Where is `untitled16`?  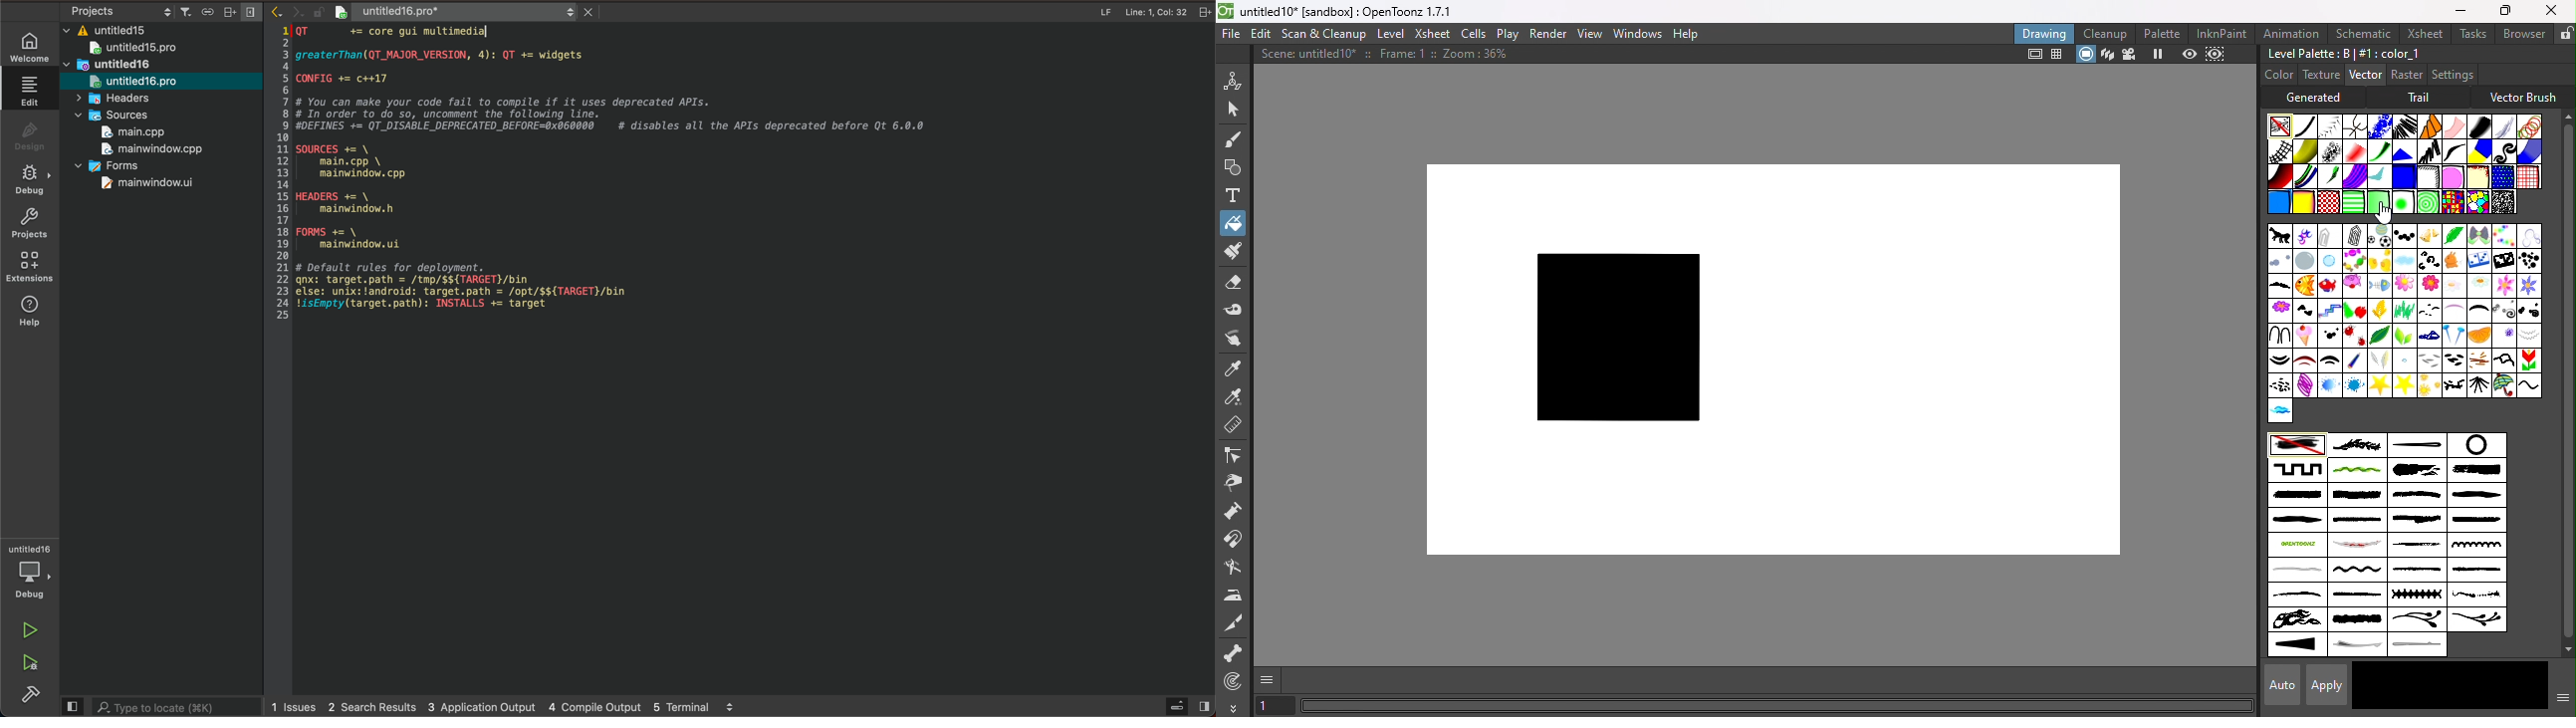 untitled16 is located at coordinates (108, 65).